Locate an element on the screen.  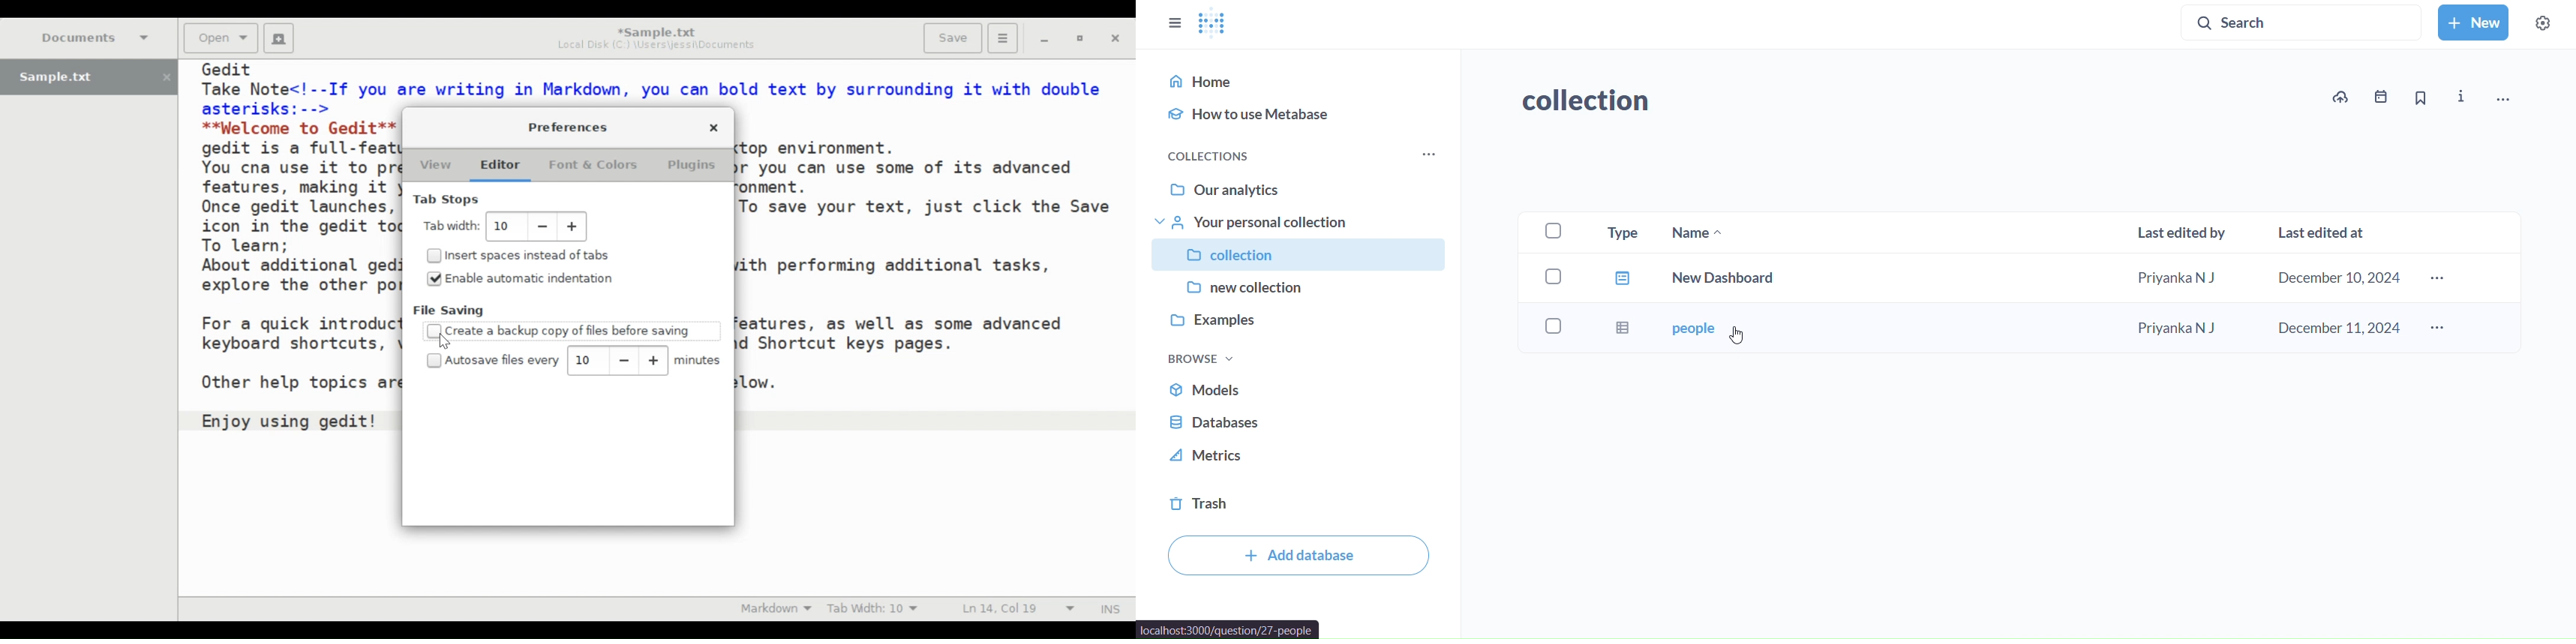
Highlight Mode: Markdown is located at coordinates (776, 609).